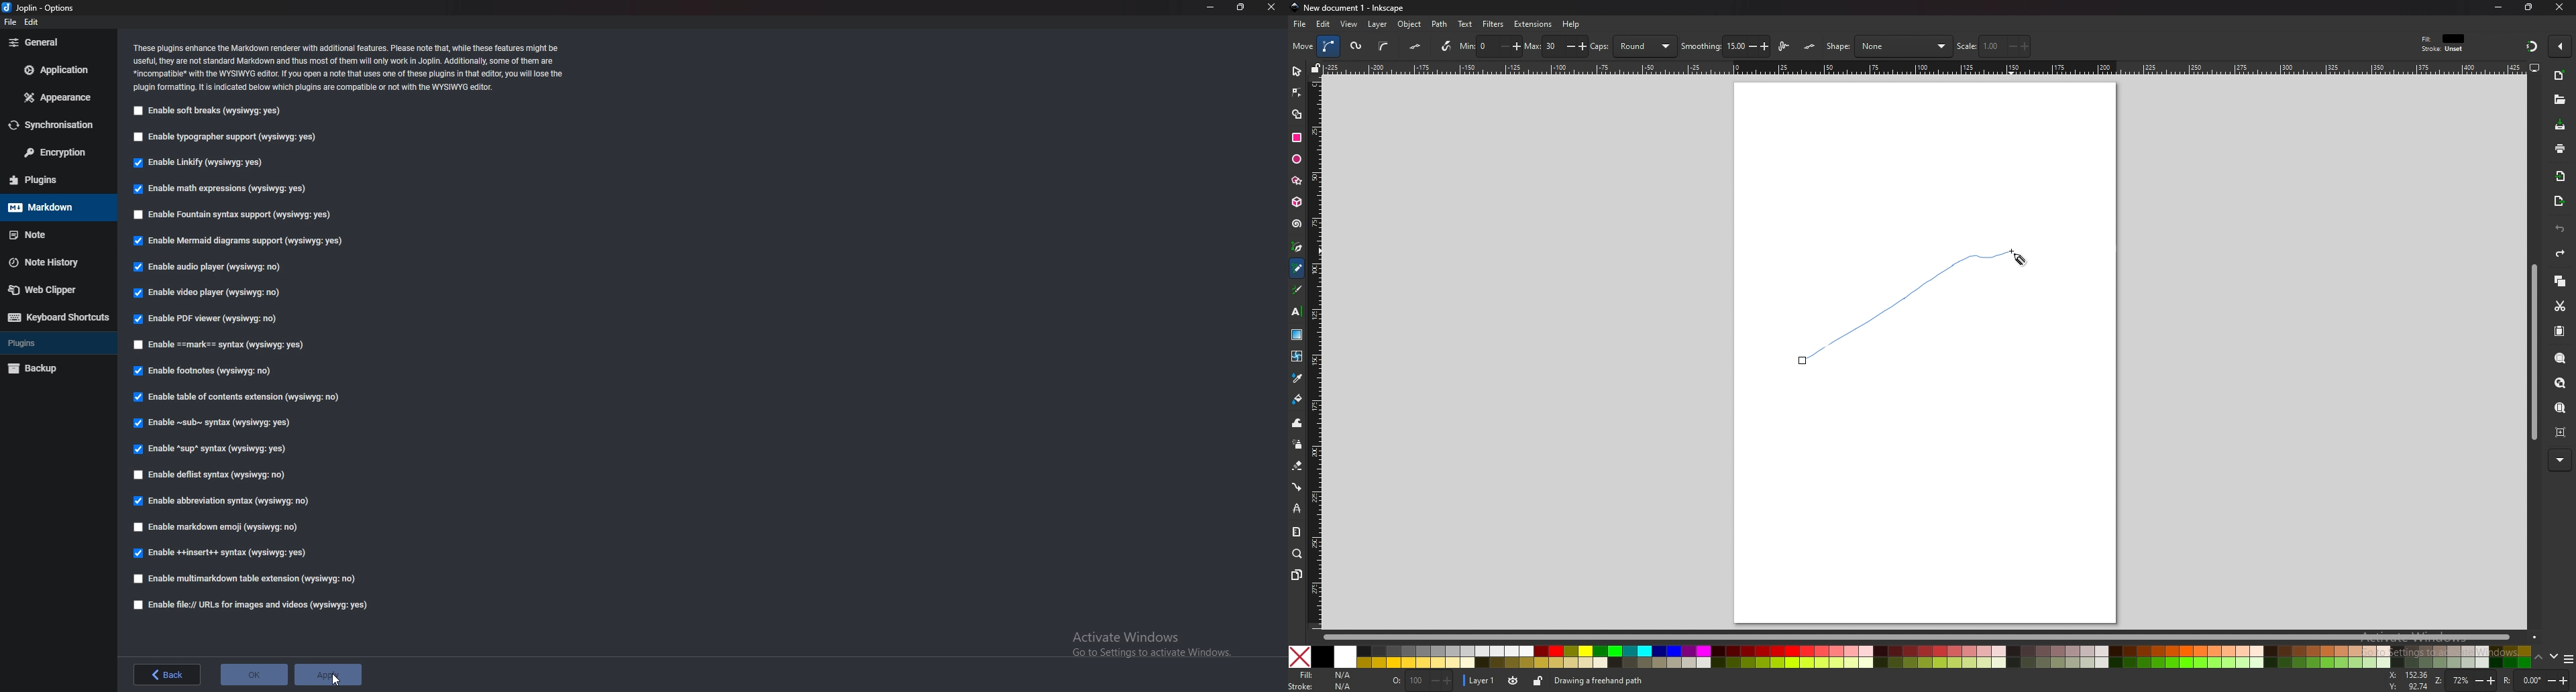 This screenshot has height=700, width=2576. I want to click on fill and stroke, so click(2444, 42).